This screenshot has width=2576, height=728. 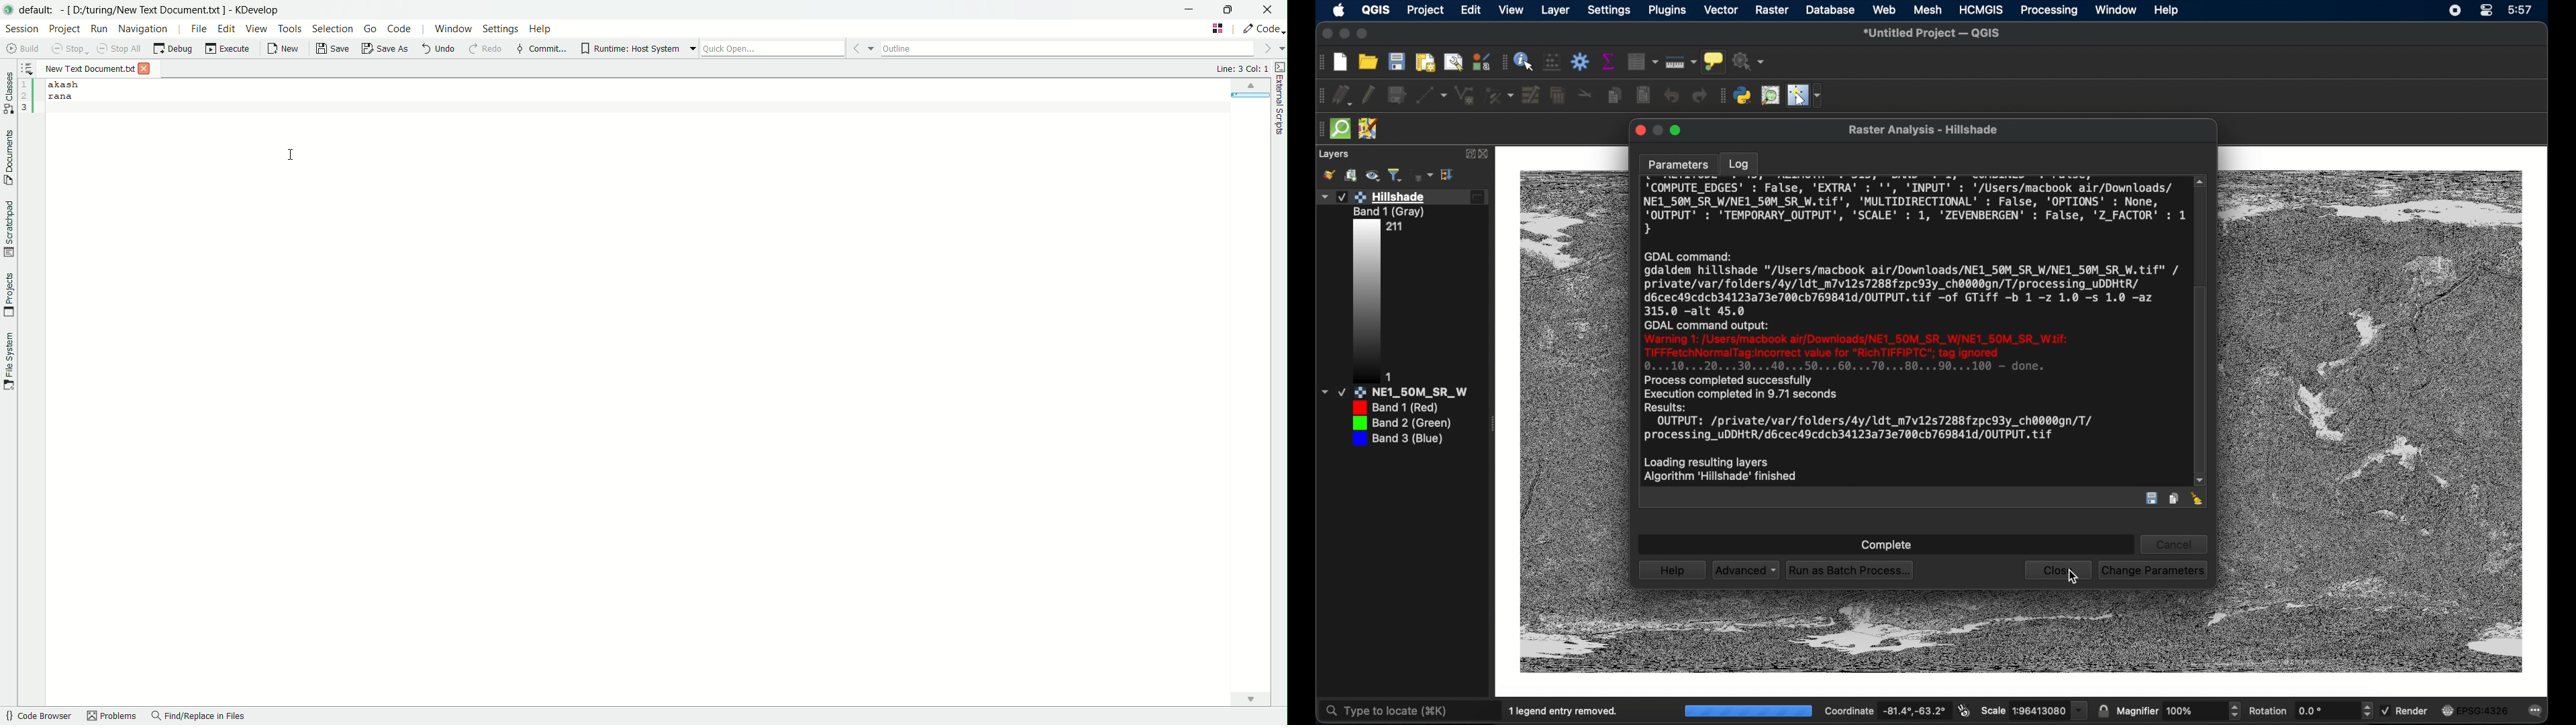 I want to click on log, so click(x=1740, y=164).